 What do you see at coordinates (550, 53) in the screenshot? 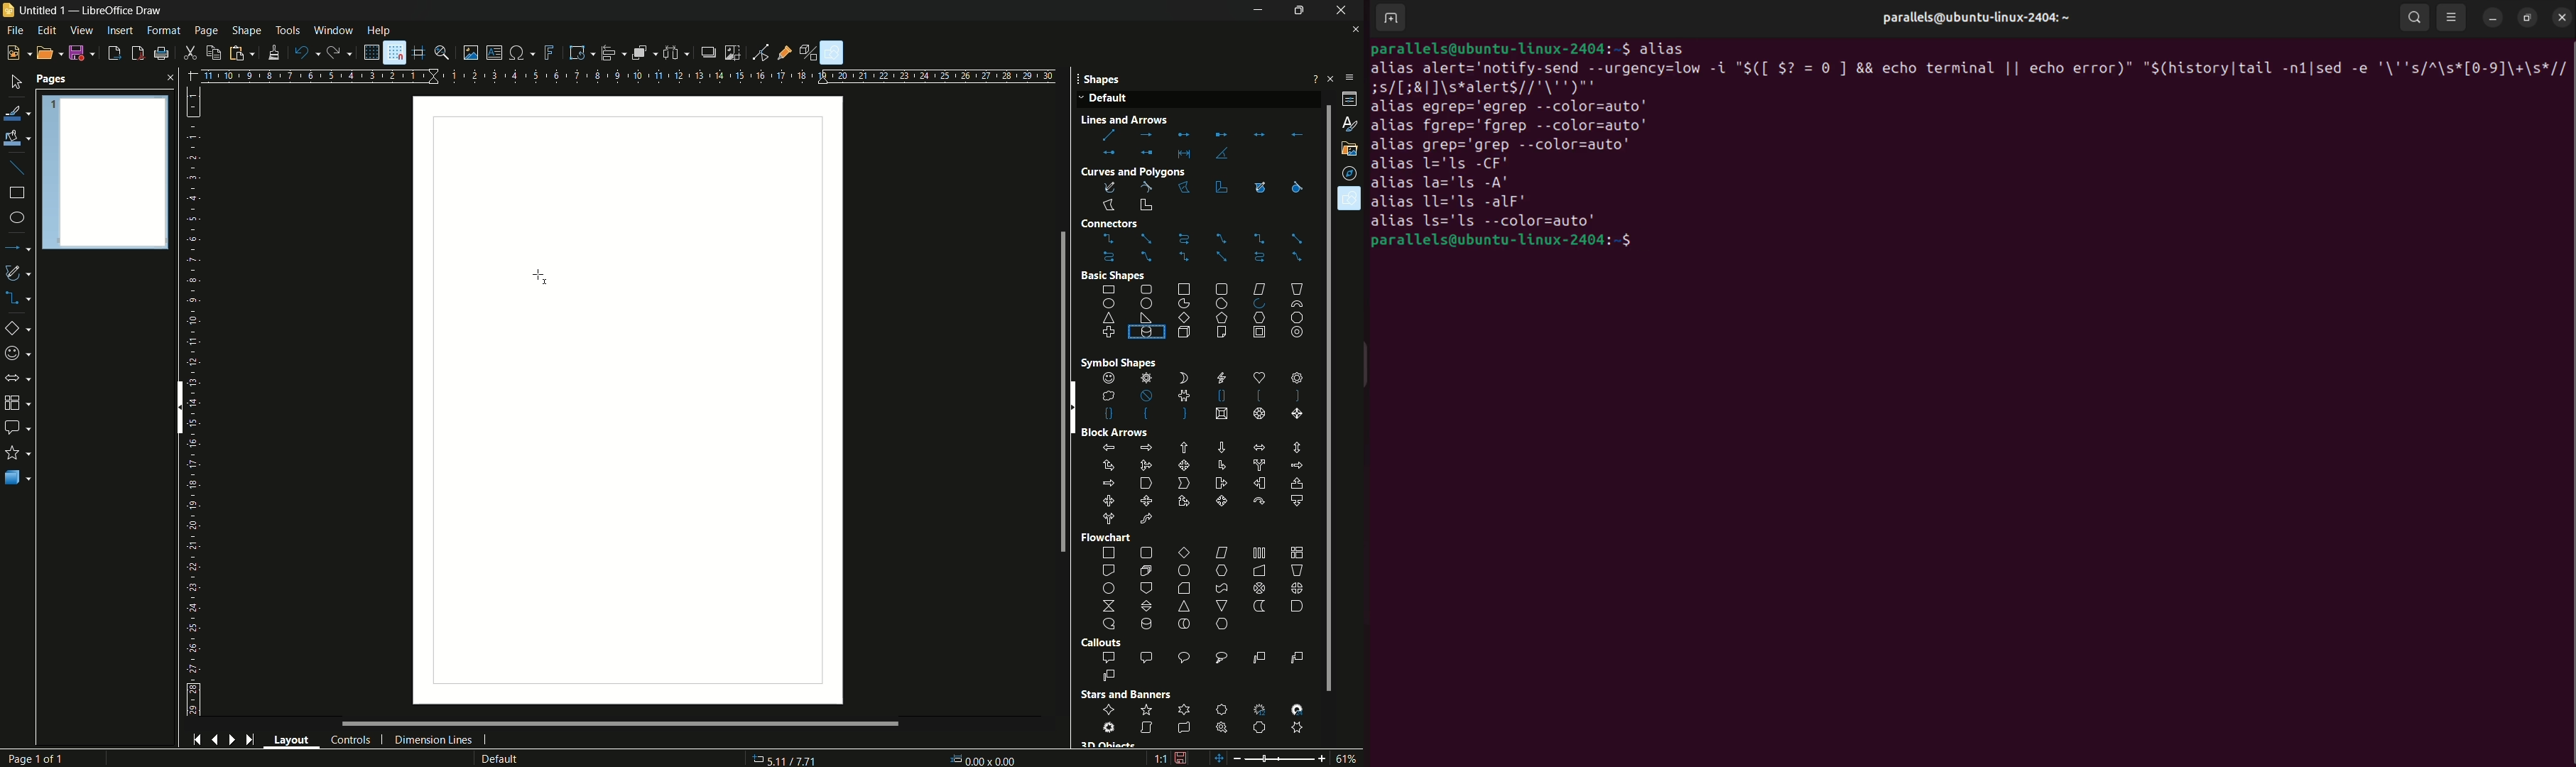
I see `insert fontwork text` at bounding box center [550, 53].